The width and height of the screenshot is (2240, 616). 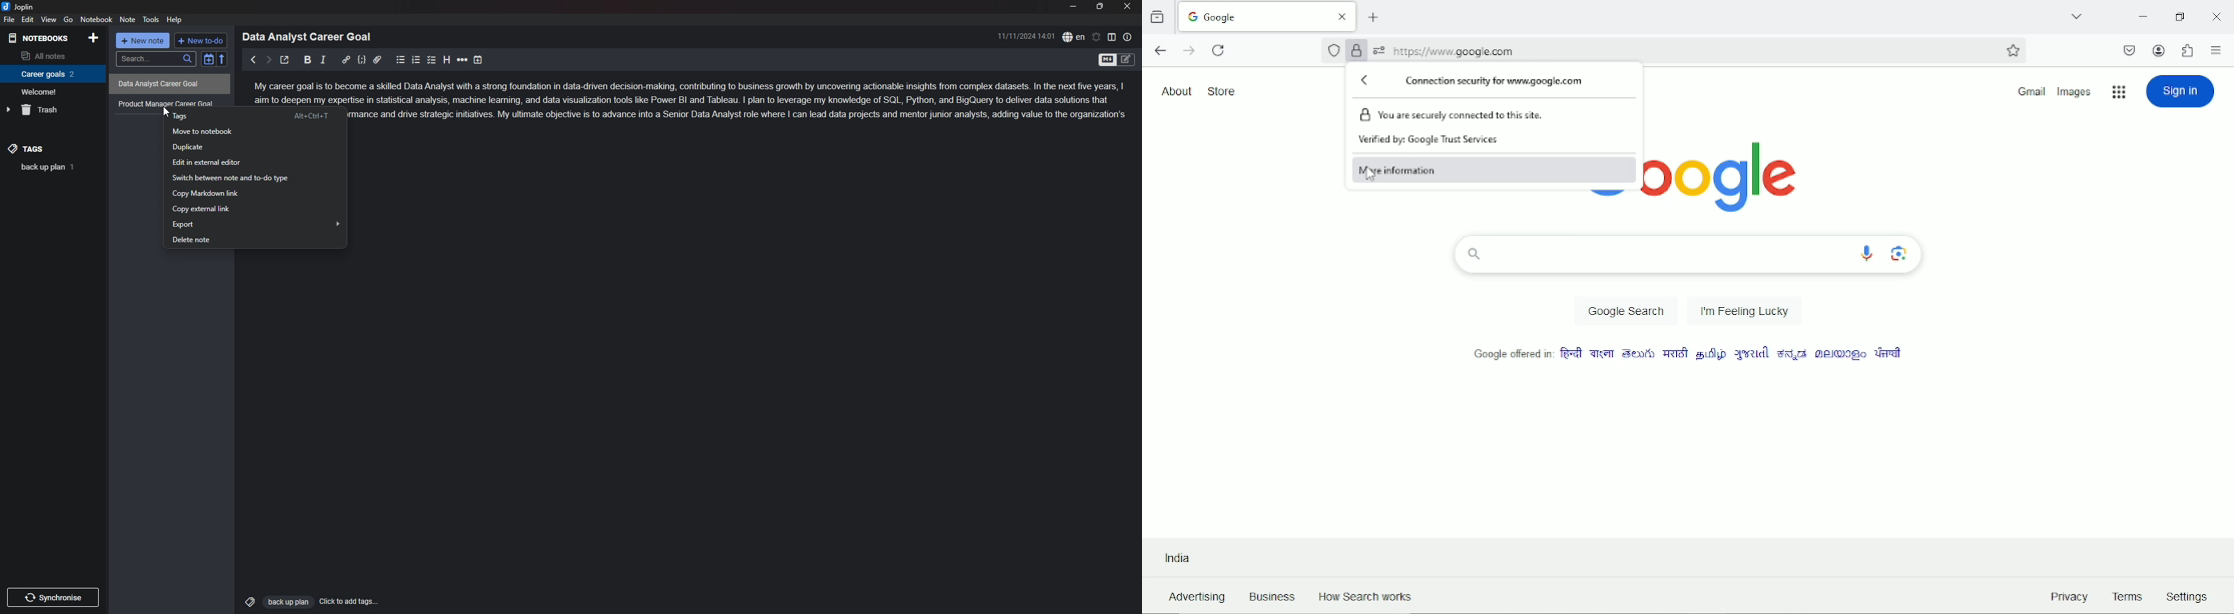 I want to click on heading, so click(x=447, y=60).